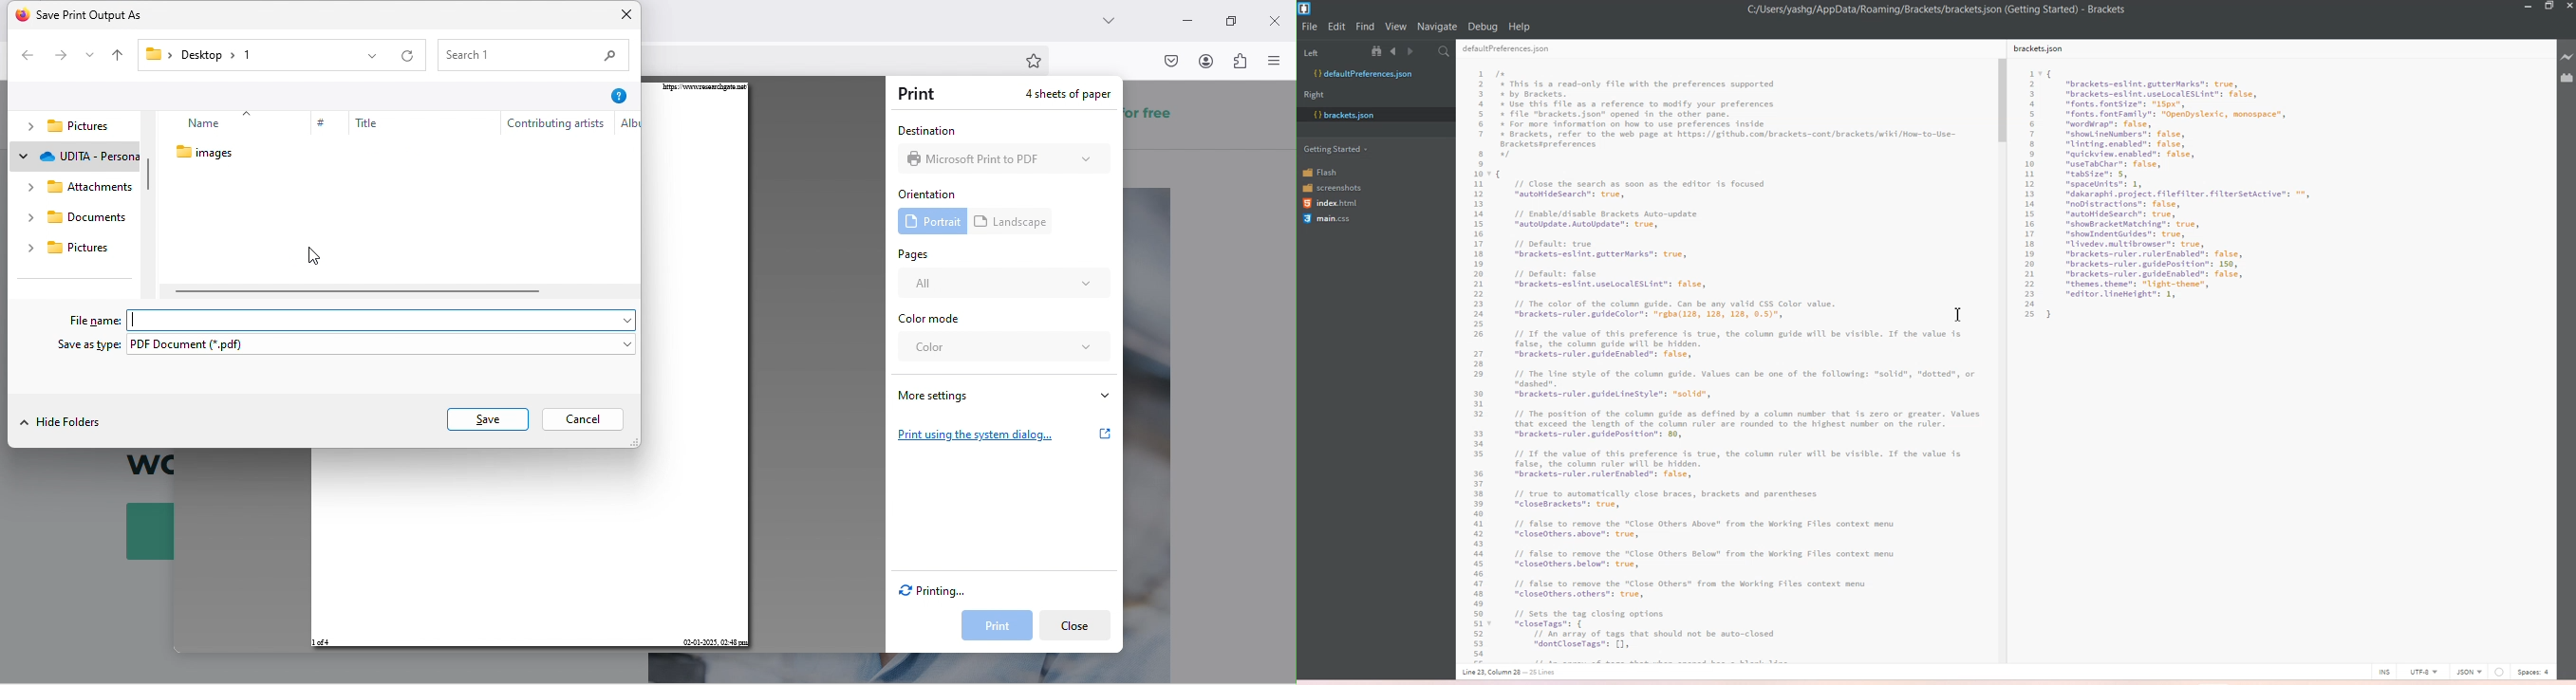  Describe the element at coordinates (1037, 61) in the screenshot. I see `bookmark` at that location.